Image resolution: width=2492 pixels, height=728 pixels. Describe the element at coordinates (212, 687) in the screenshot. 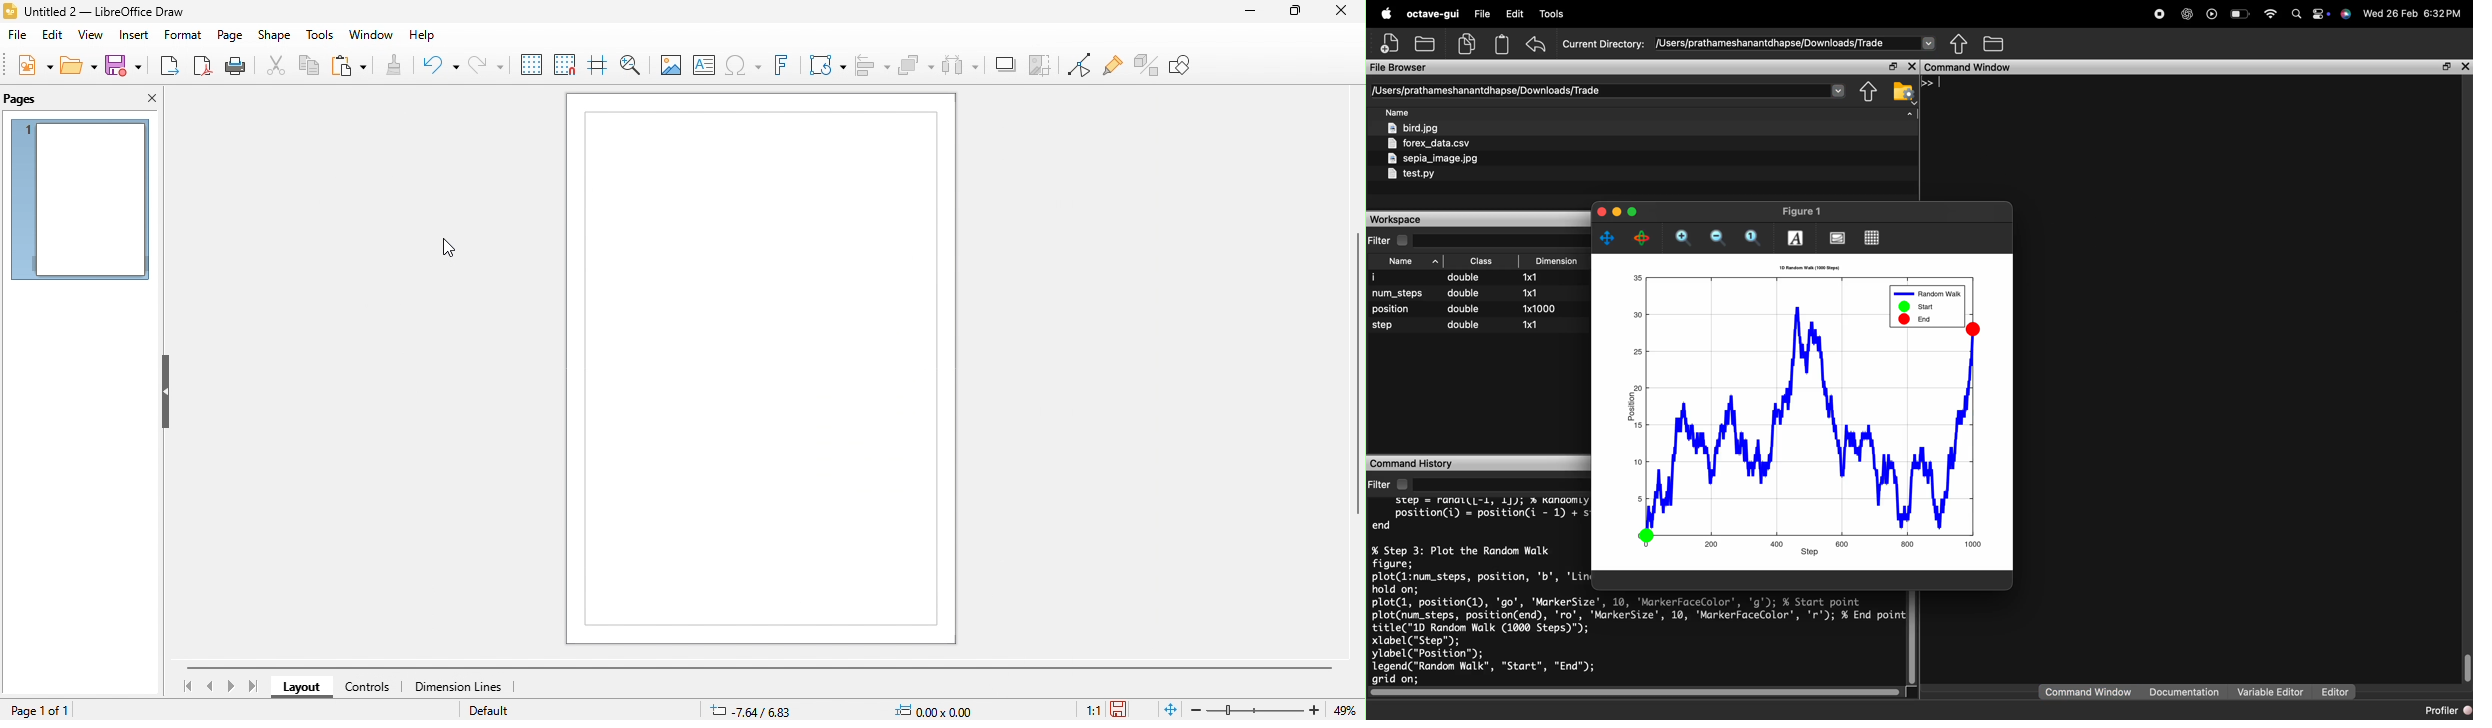

I see `previous` at that location.